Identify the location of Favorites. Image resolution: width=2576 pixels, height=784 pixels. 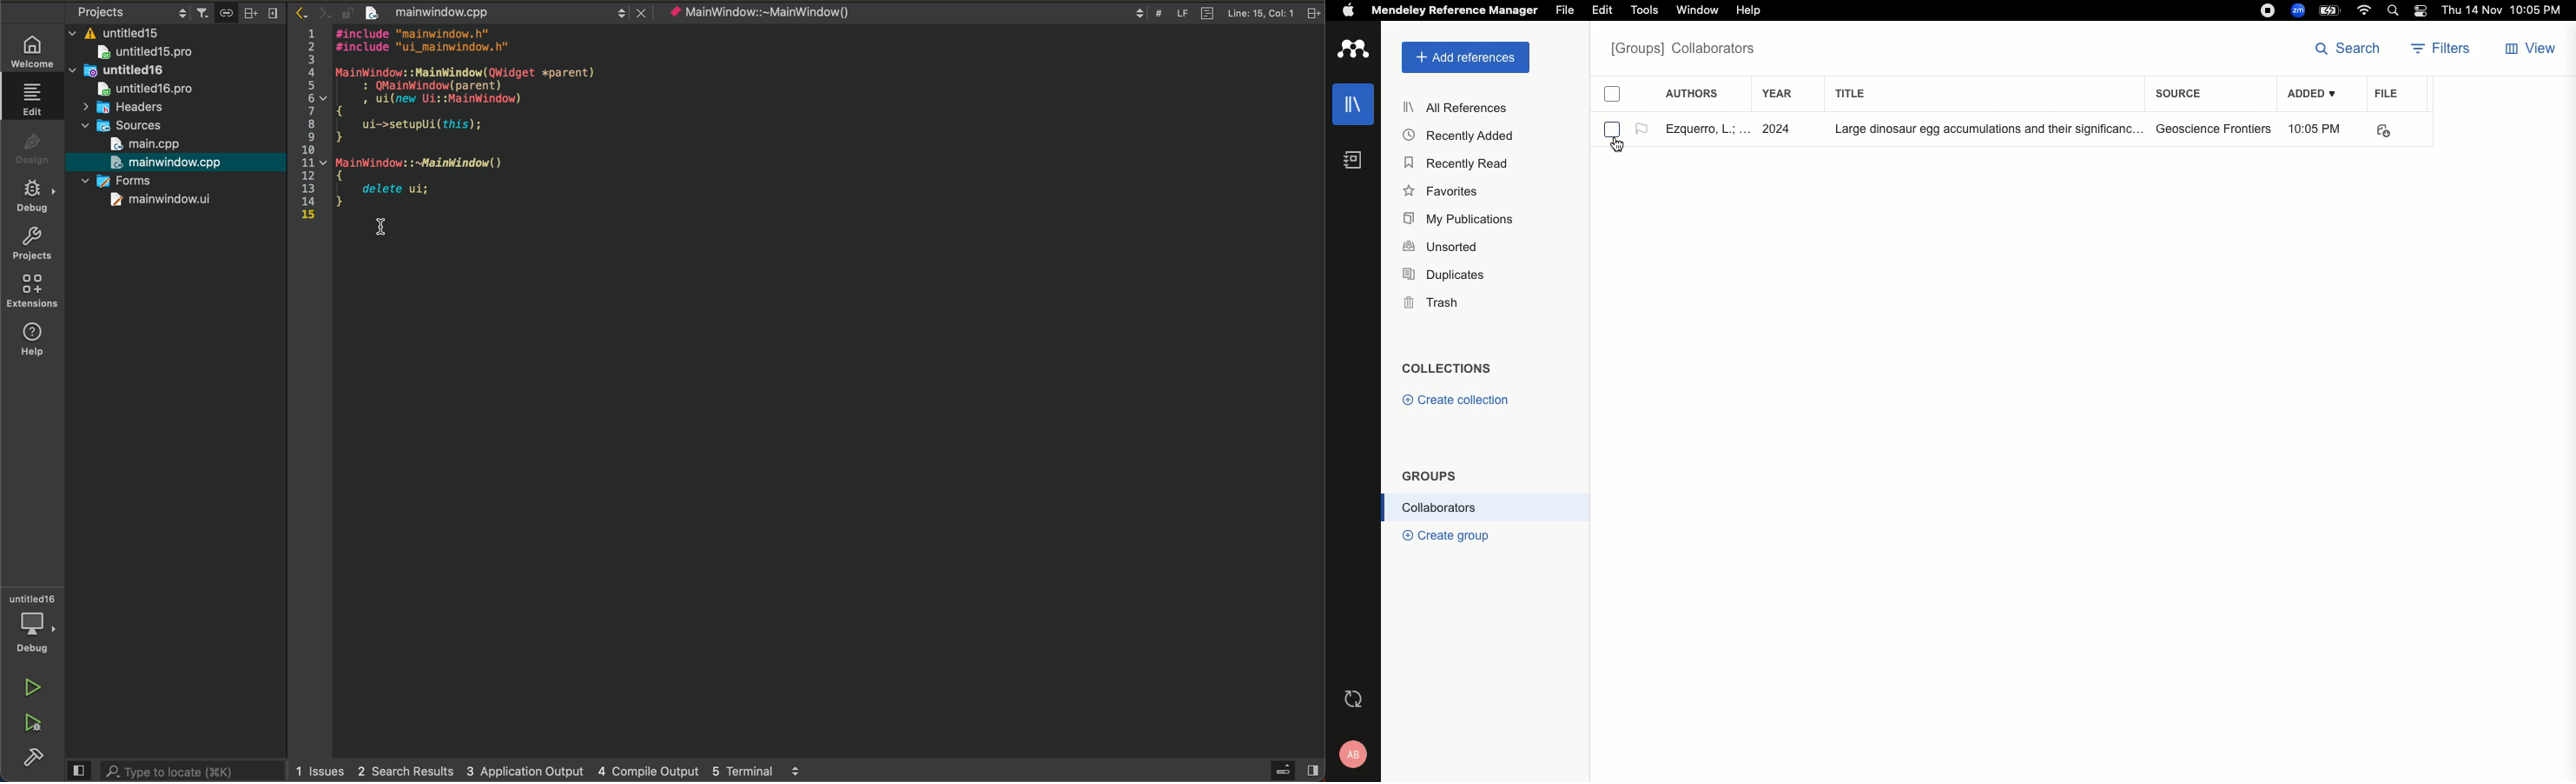
(1443, 193).